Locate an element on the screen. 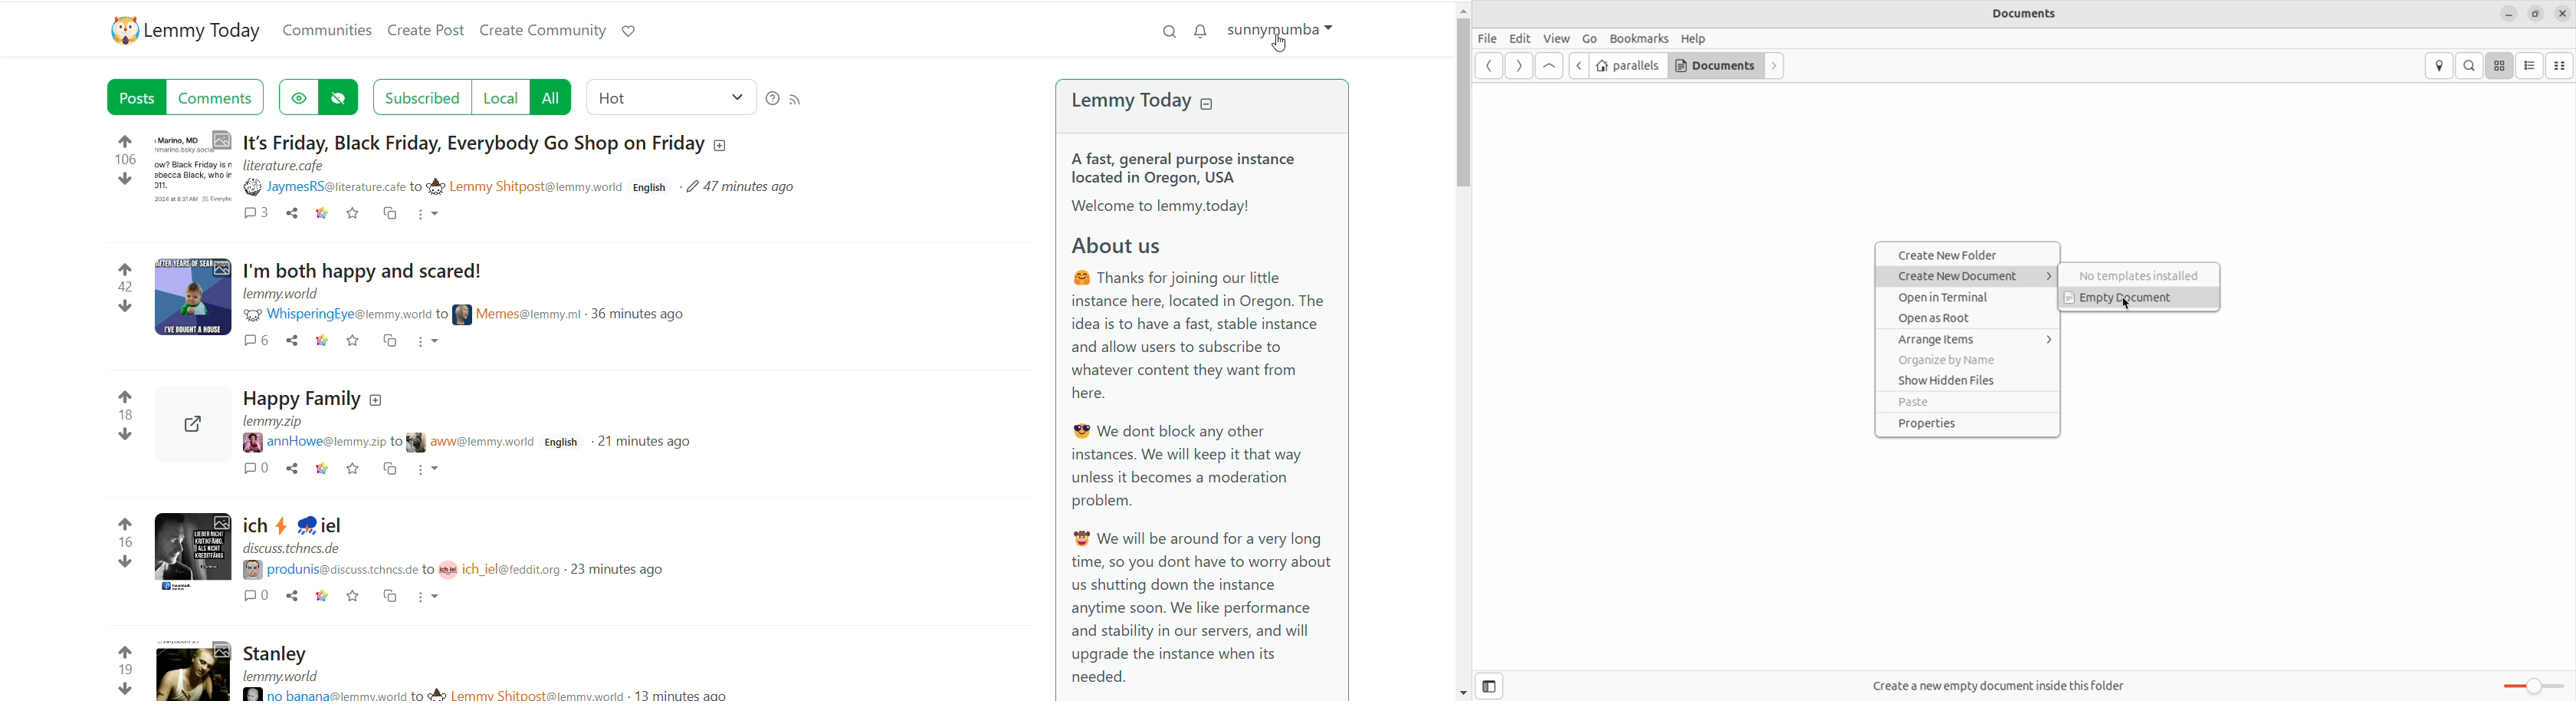 Image resolution: width=2576 pixels, height=728 pixels. unread messages is located at coordinates (1203, 31).